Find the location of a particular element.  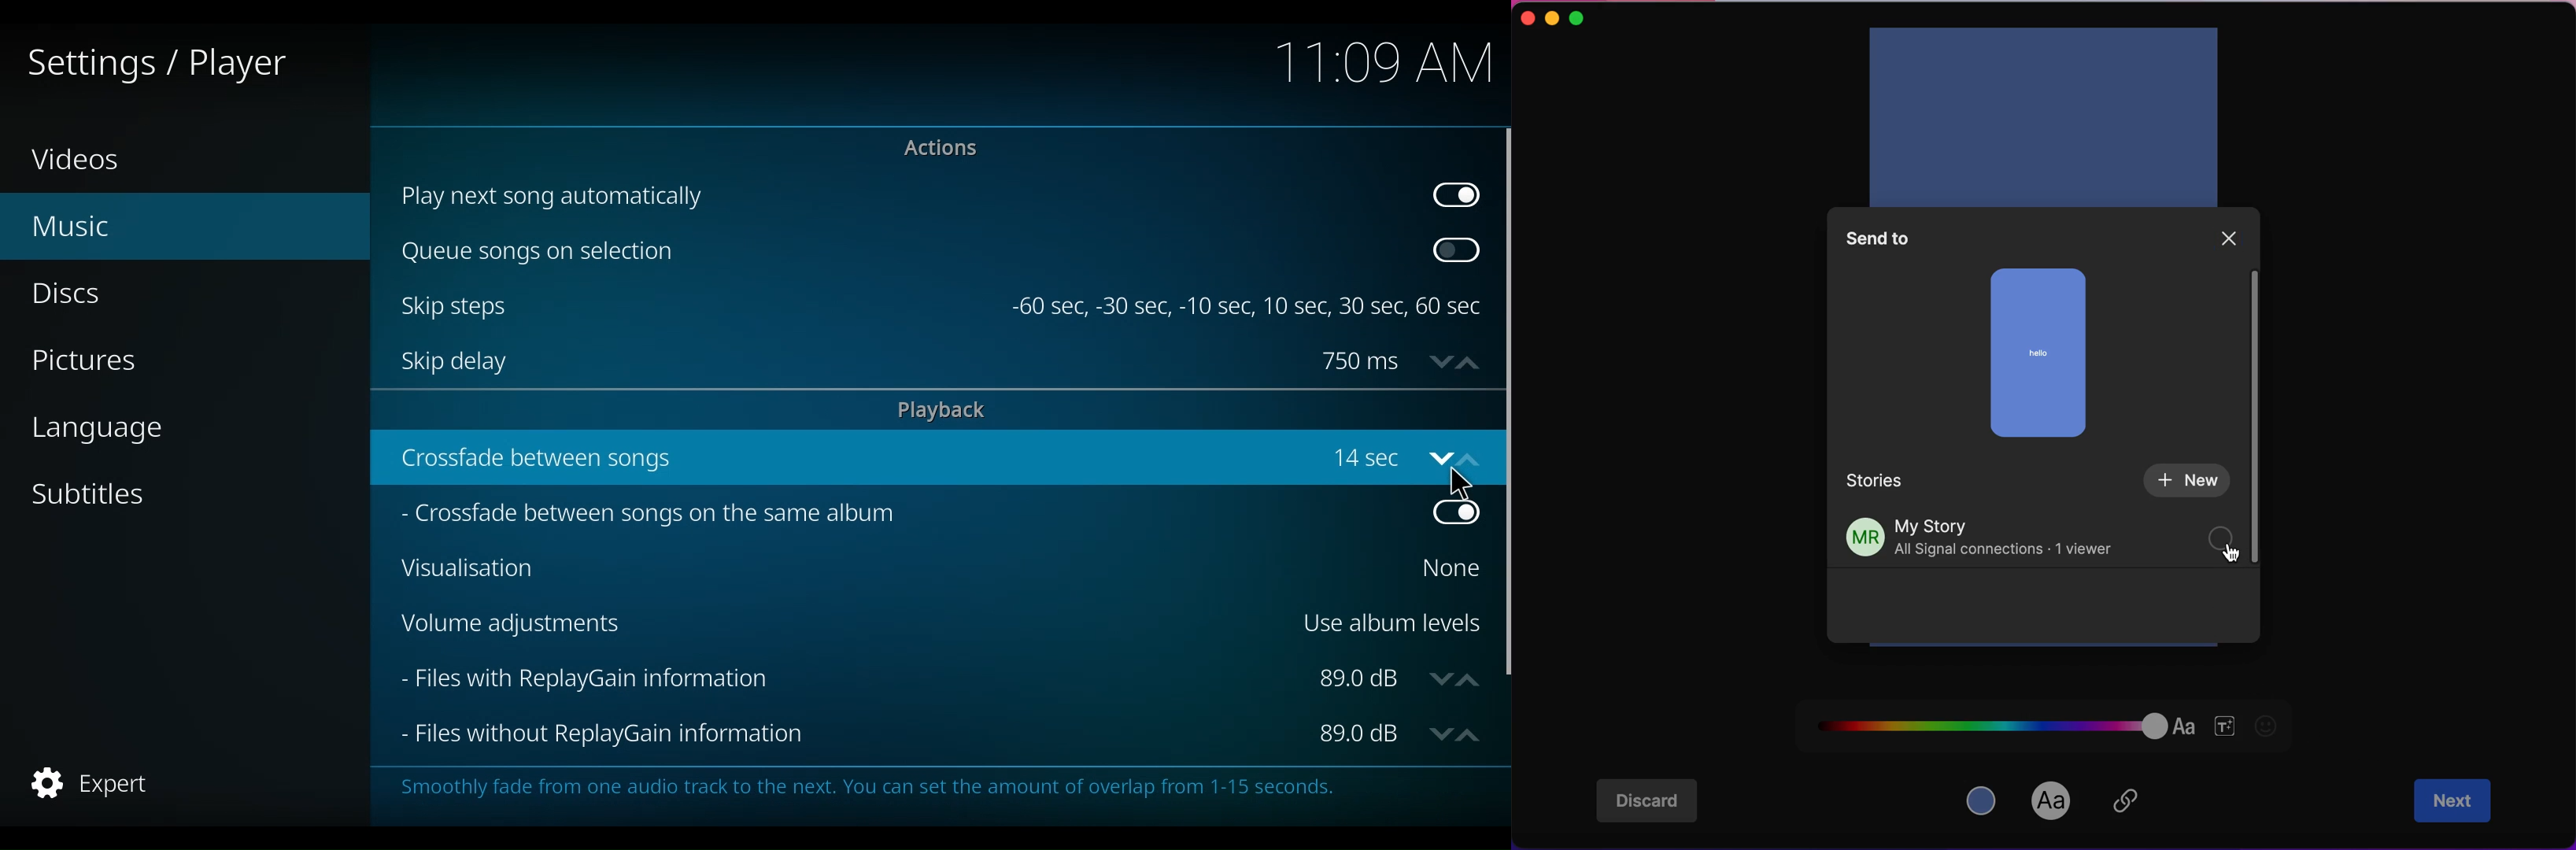

add text in story is located at coordinates (2048, 110).